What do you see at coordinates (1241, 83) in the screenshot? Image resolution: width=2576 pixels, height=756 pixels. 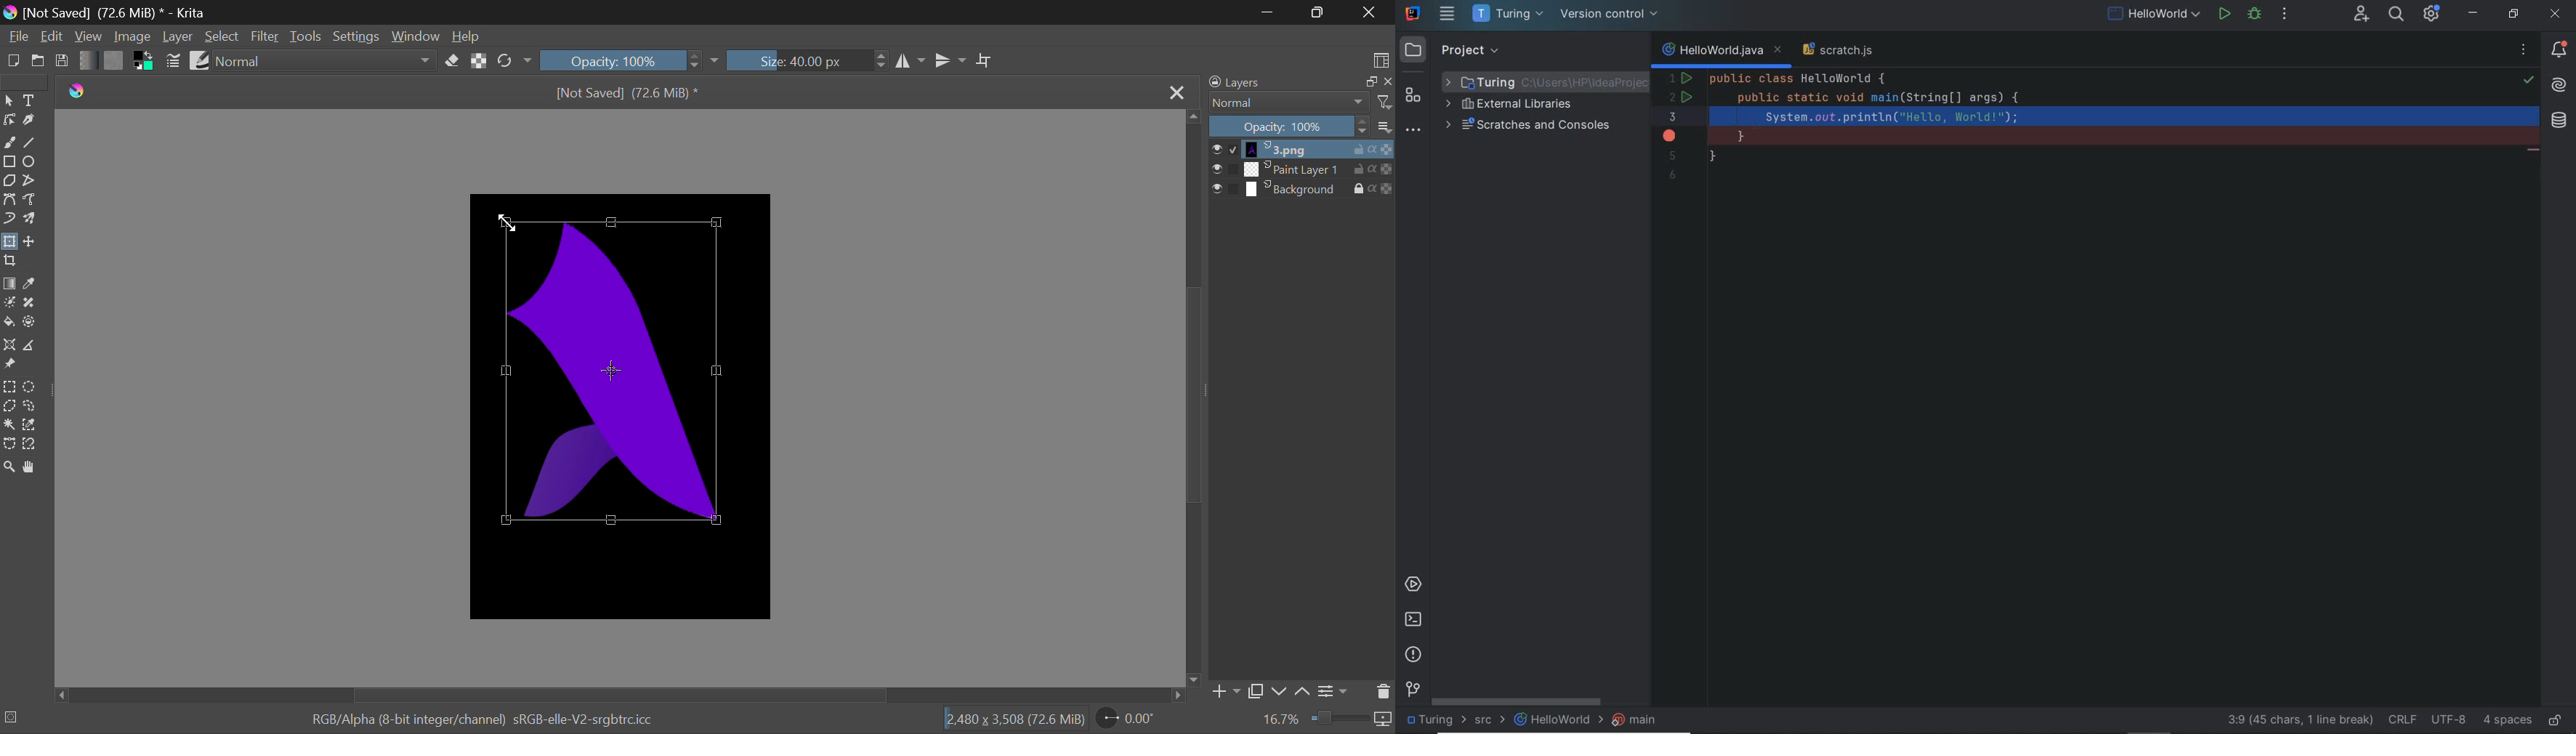 I see `Layers Docker Tab` at bounding box center [1241, 83].